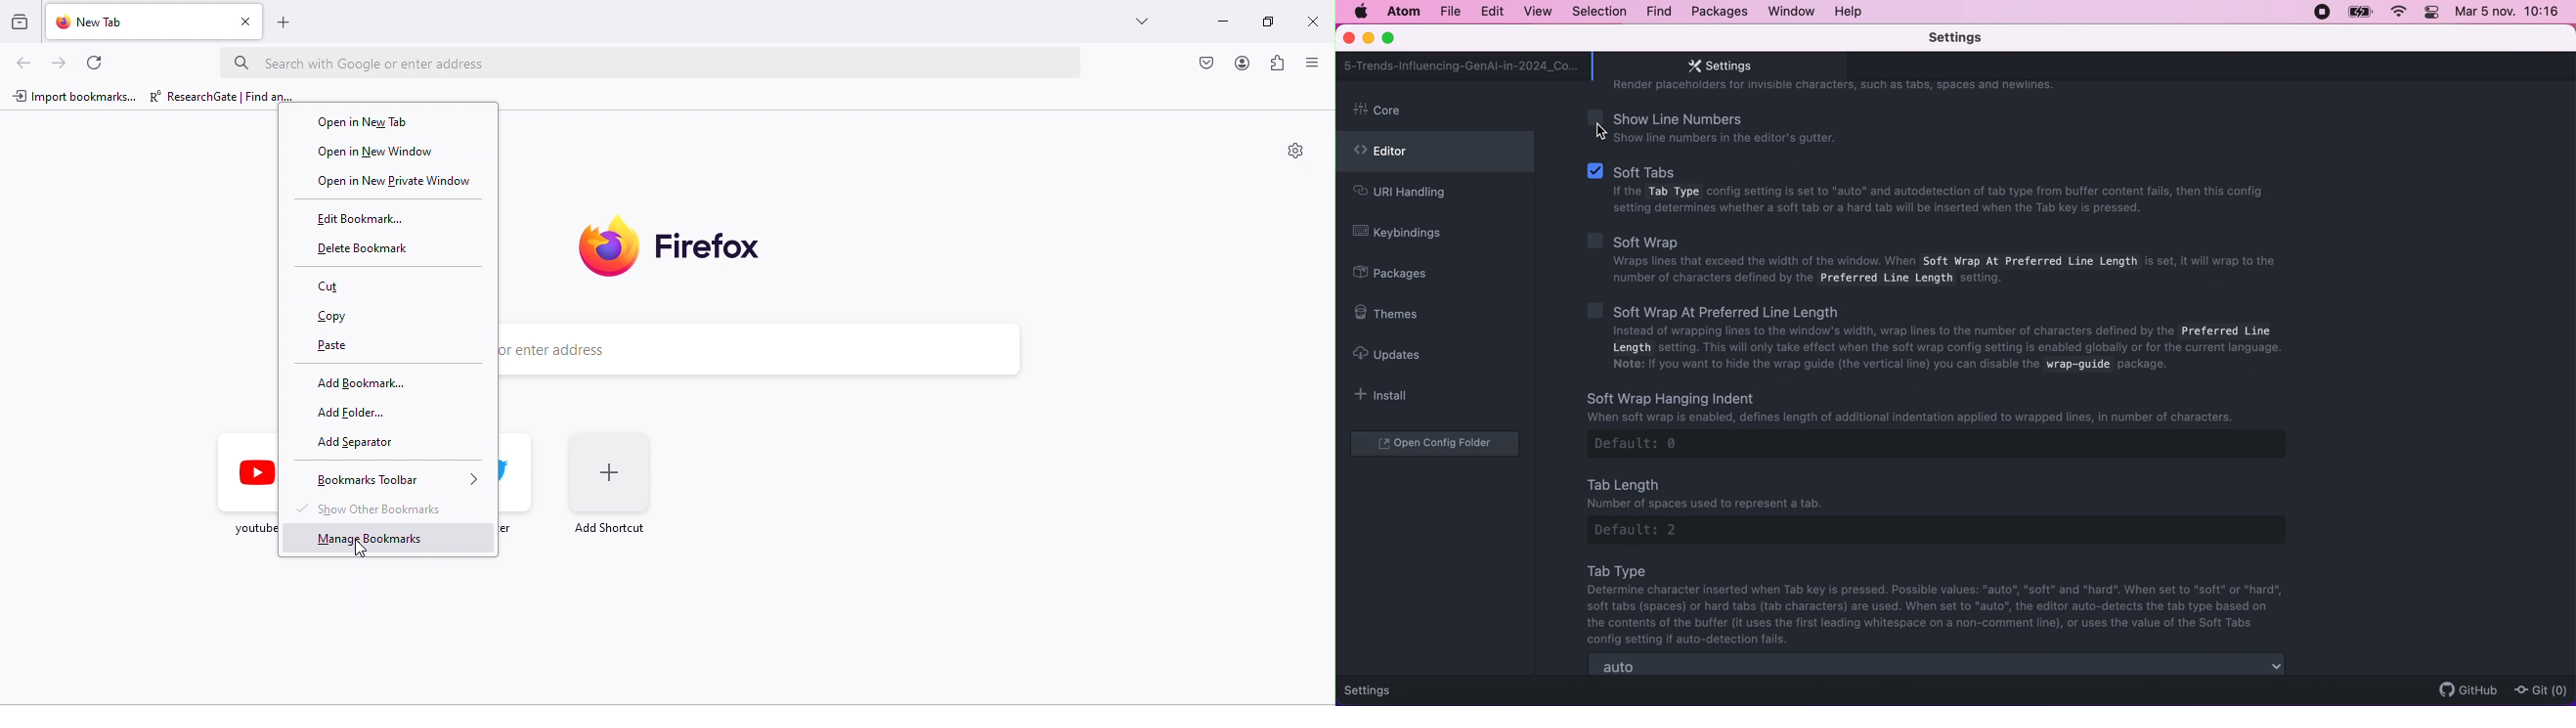  What do you see at coordinates (394, 481) in the screenshot?
I see `bookmarks toolbar` at bounding box center [394, 481].